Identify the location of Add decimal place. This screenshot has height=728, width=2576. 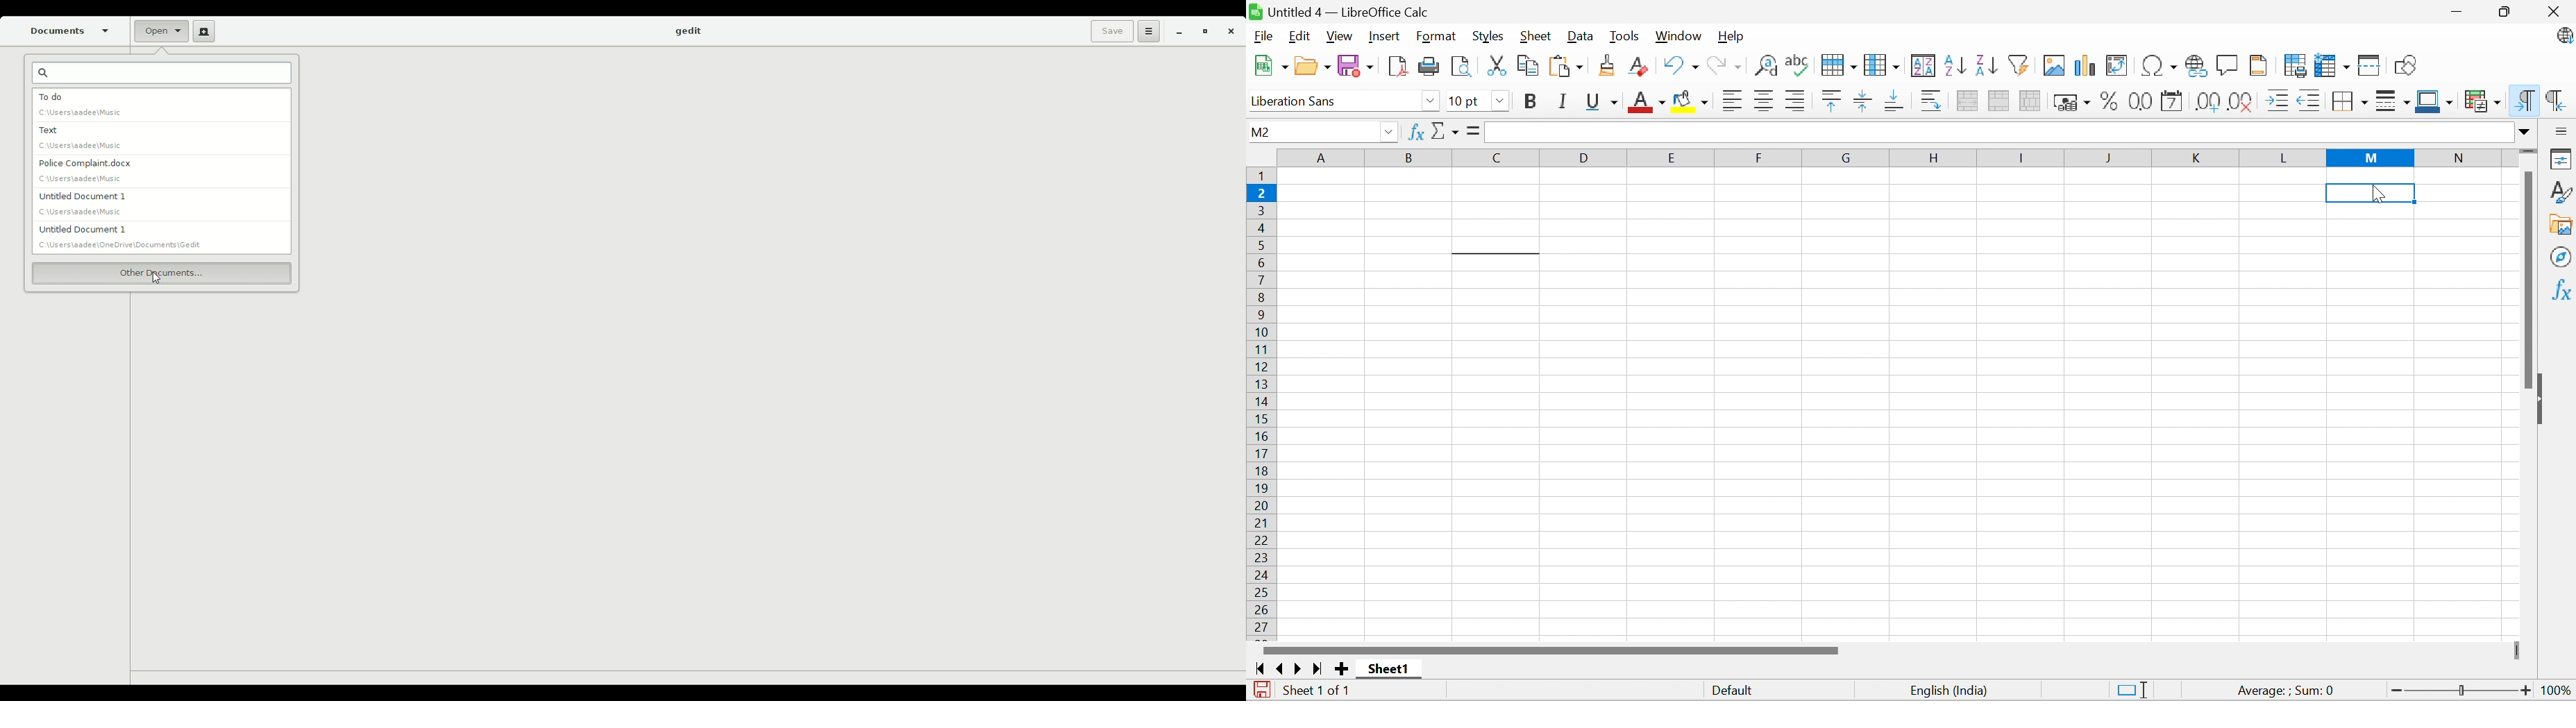
(2207, 103).